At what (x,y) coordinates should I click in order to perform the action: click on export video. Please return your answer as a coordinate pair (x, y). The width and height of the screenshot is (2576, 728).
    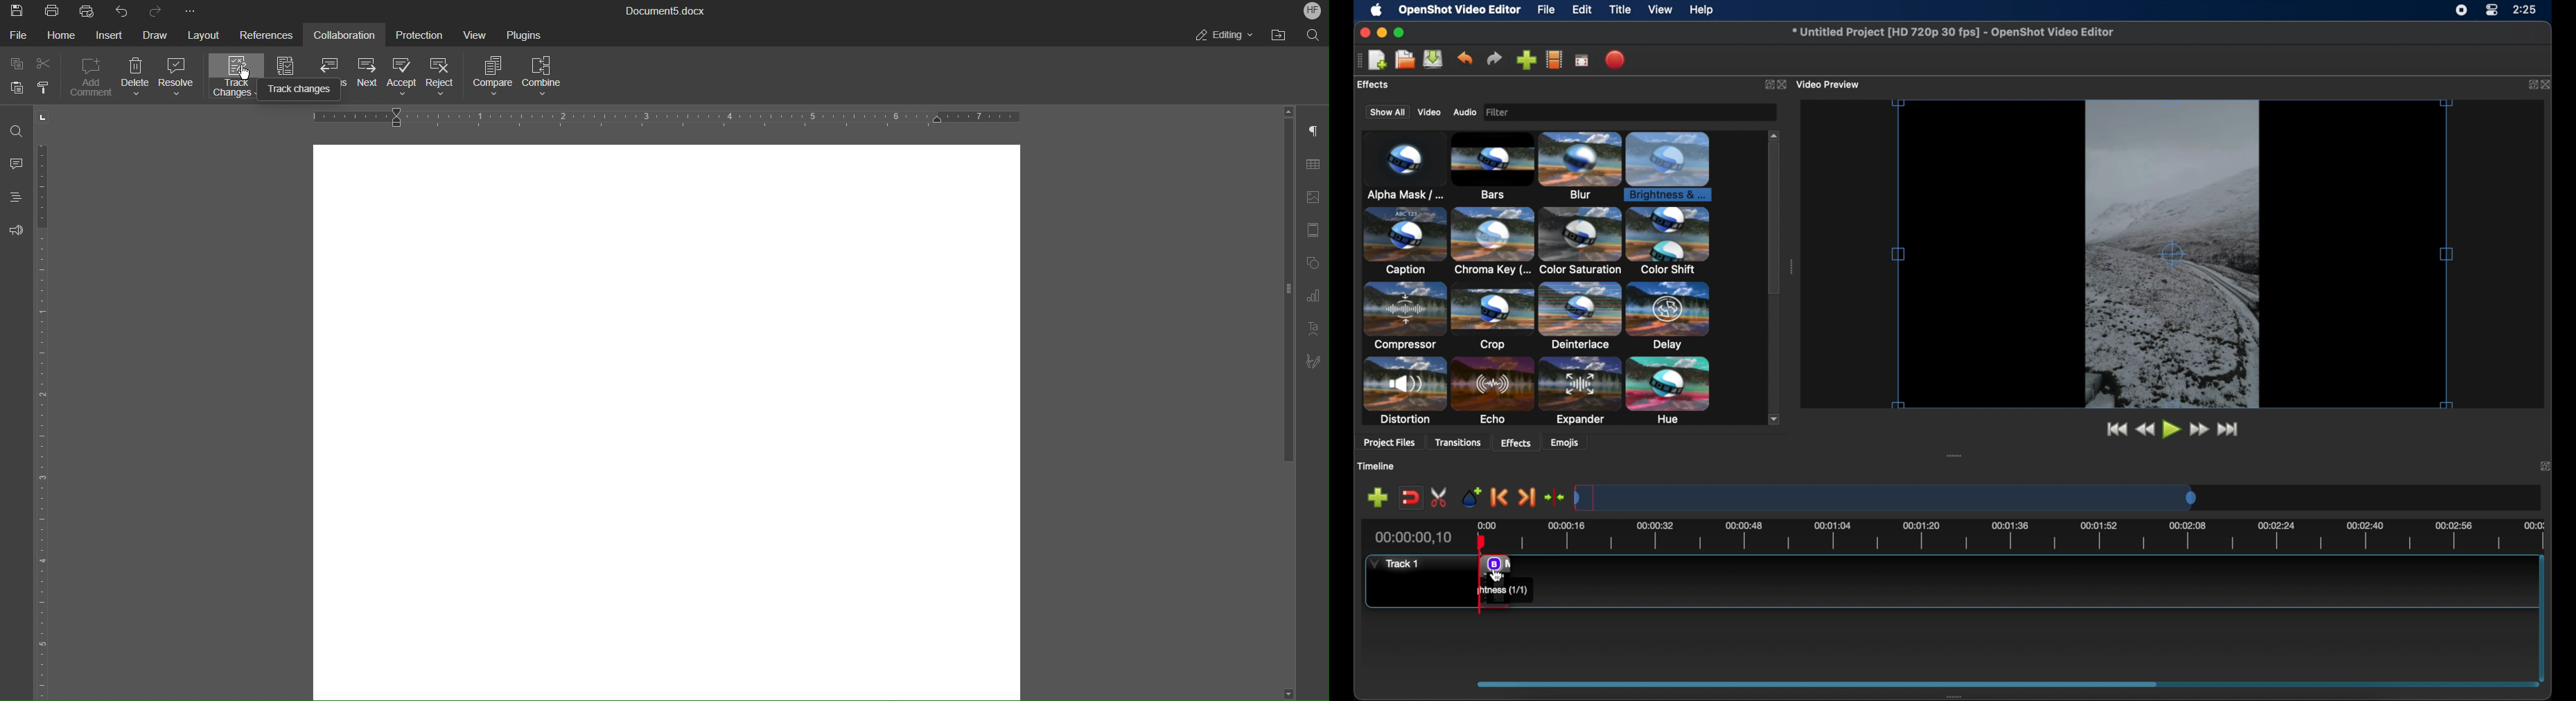
    Looking at the image, I should click on (1615, 59).